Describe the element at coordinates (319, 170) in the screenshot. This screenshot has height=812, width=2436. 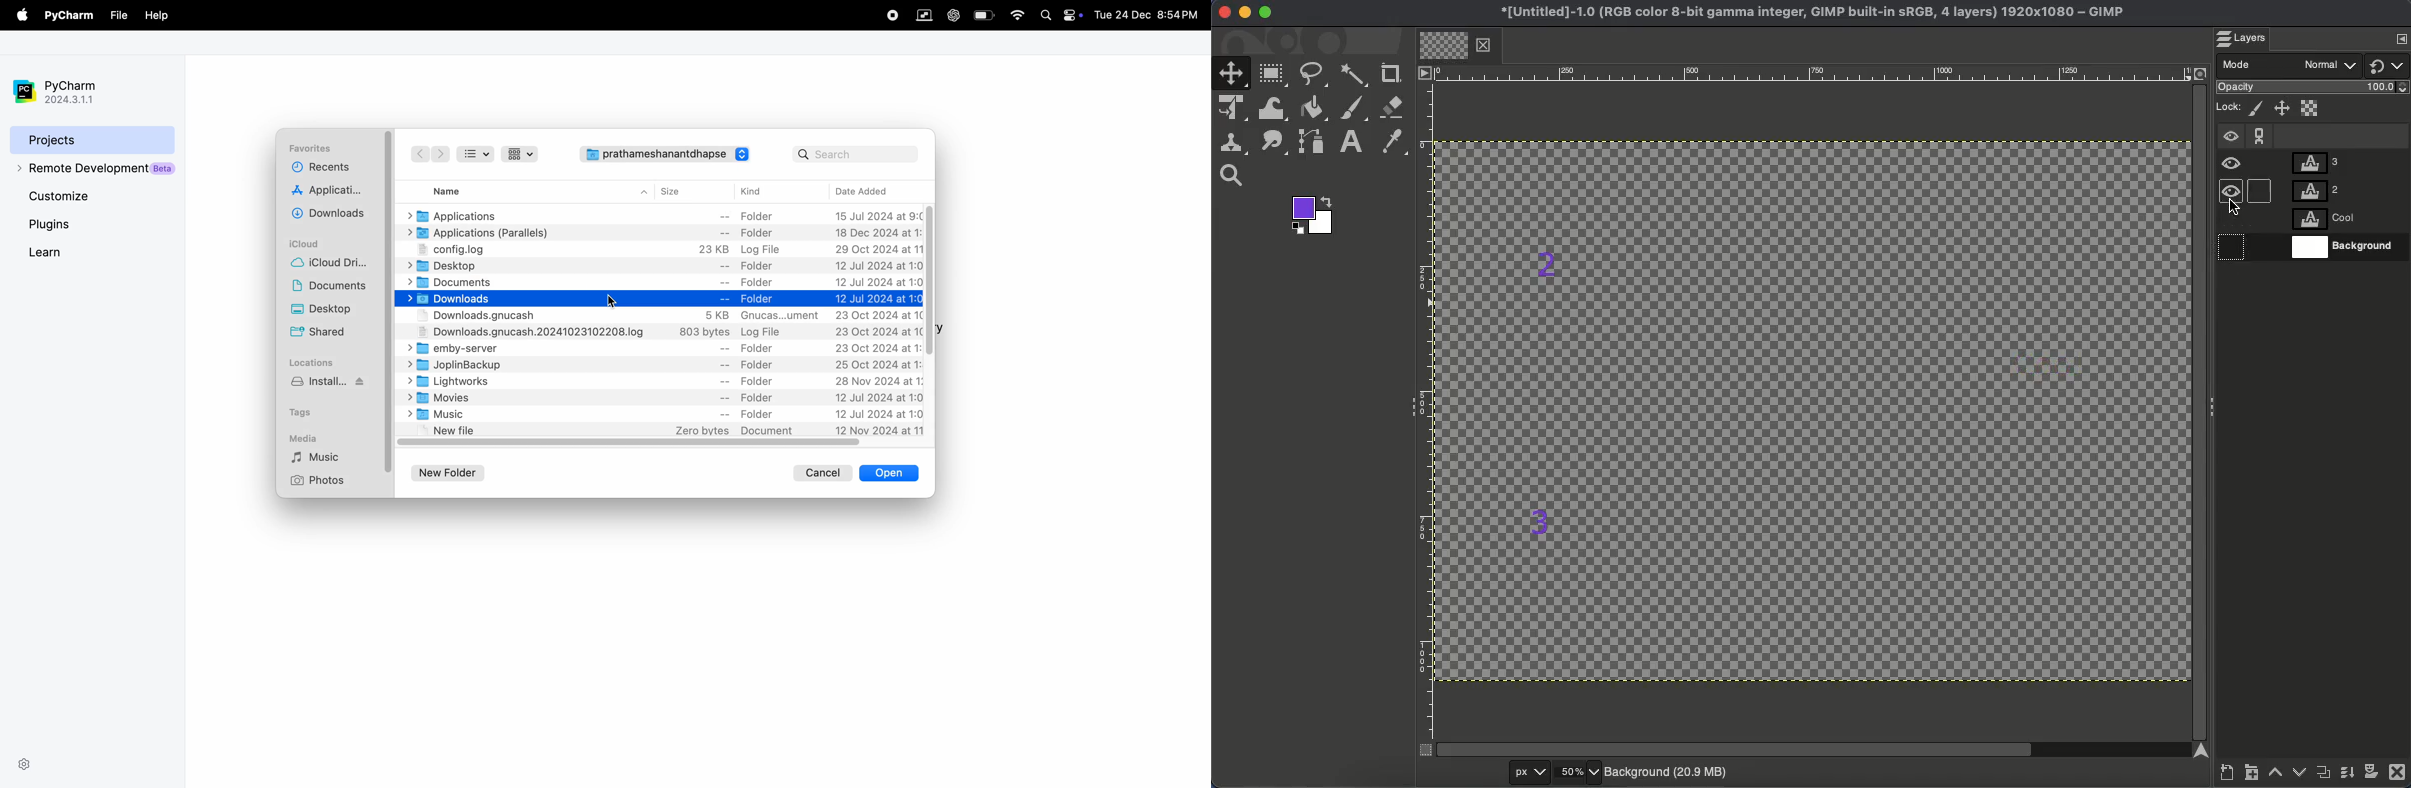
I see `recents` at that location.